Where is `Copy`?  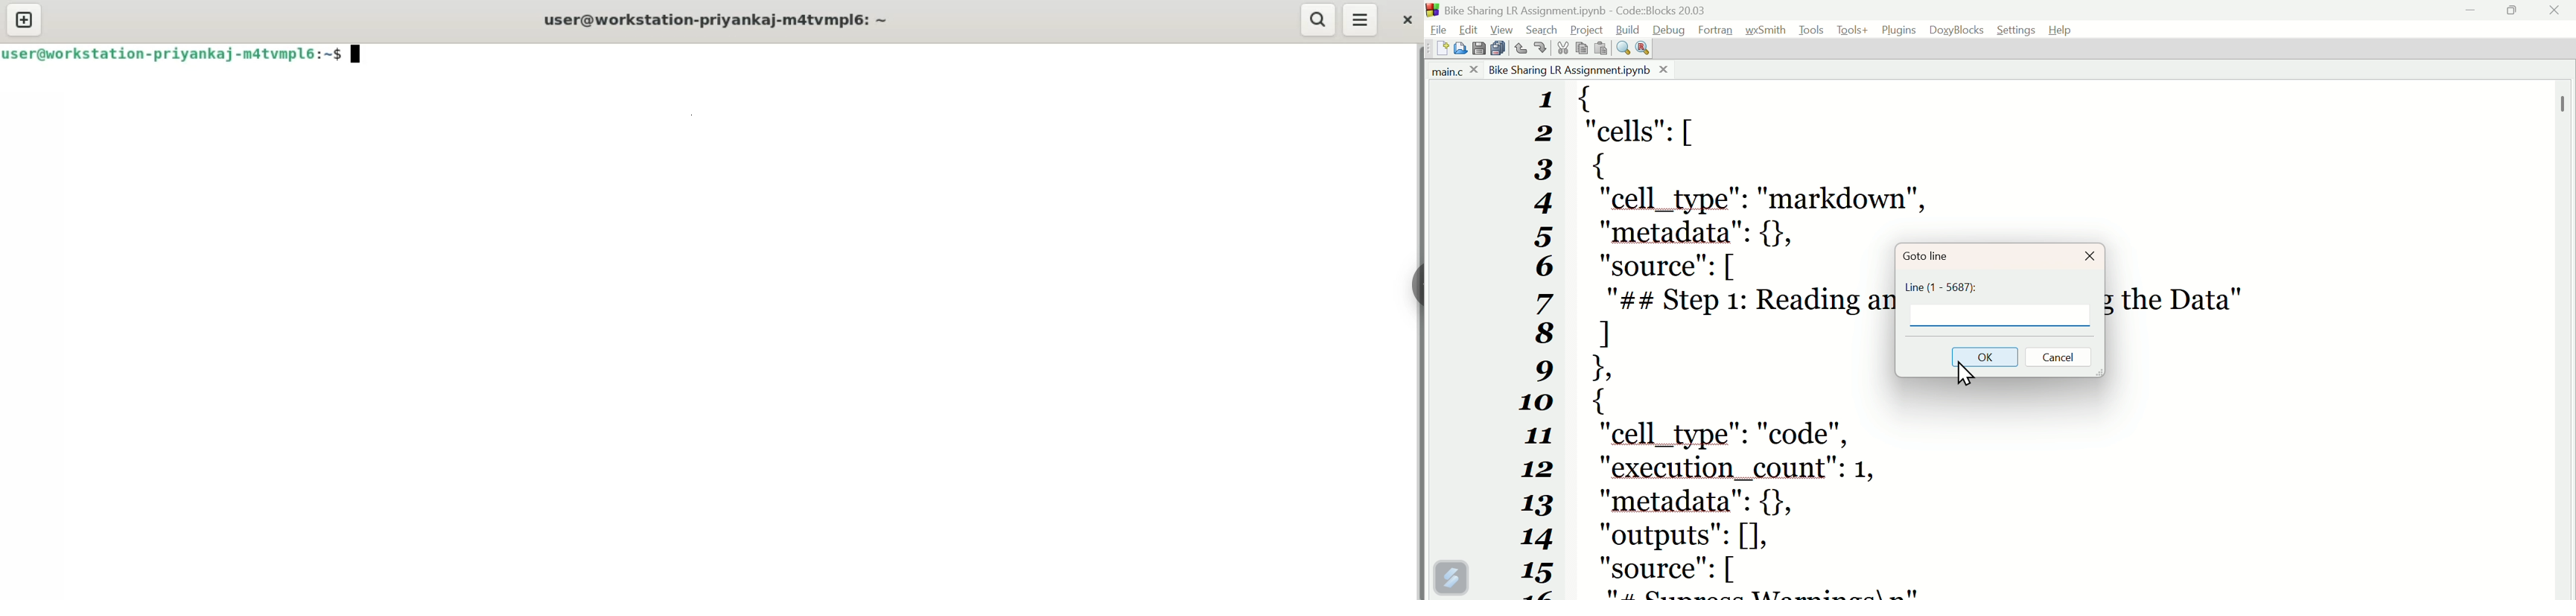
Copy is located at coordinates (1582, 49).